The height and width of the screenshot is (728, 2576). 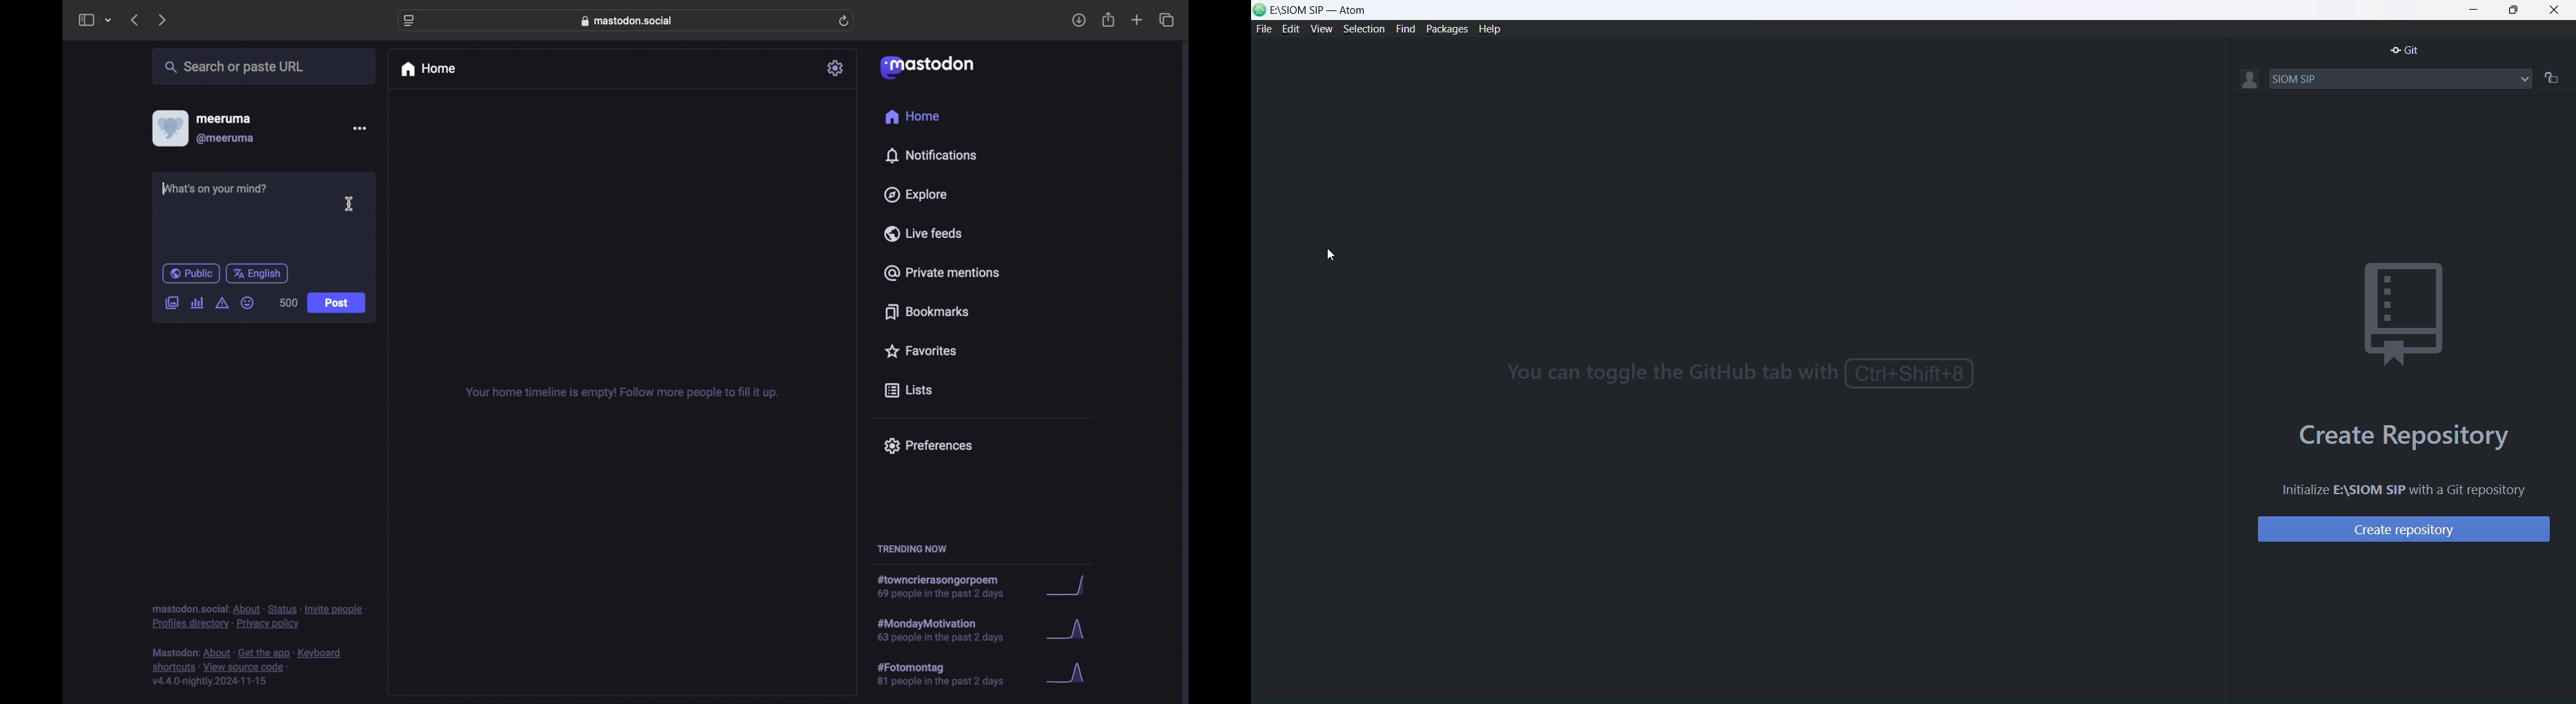 What do you see at coordinates (2557, 10) in the screenshot?
I see `close` at bounding box center [2557, 10].